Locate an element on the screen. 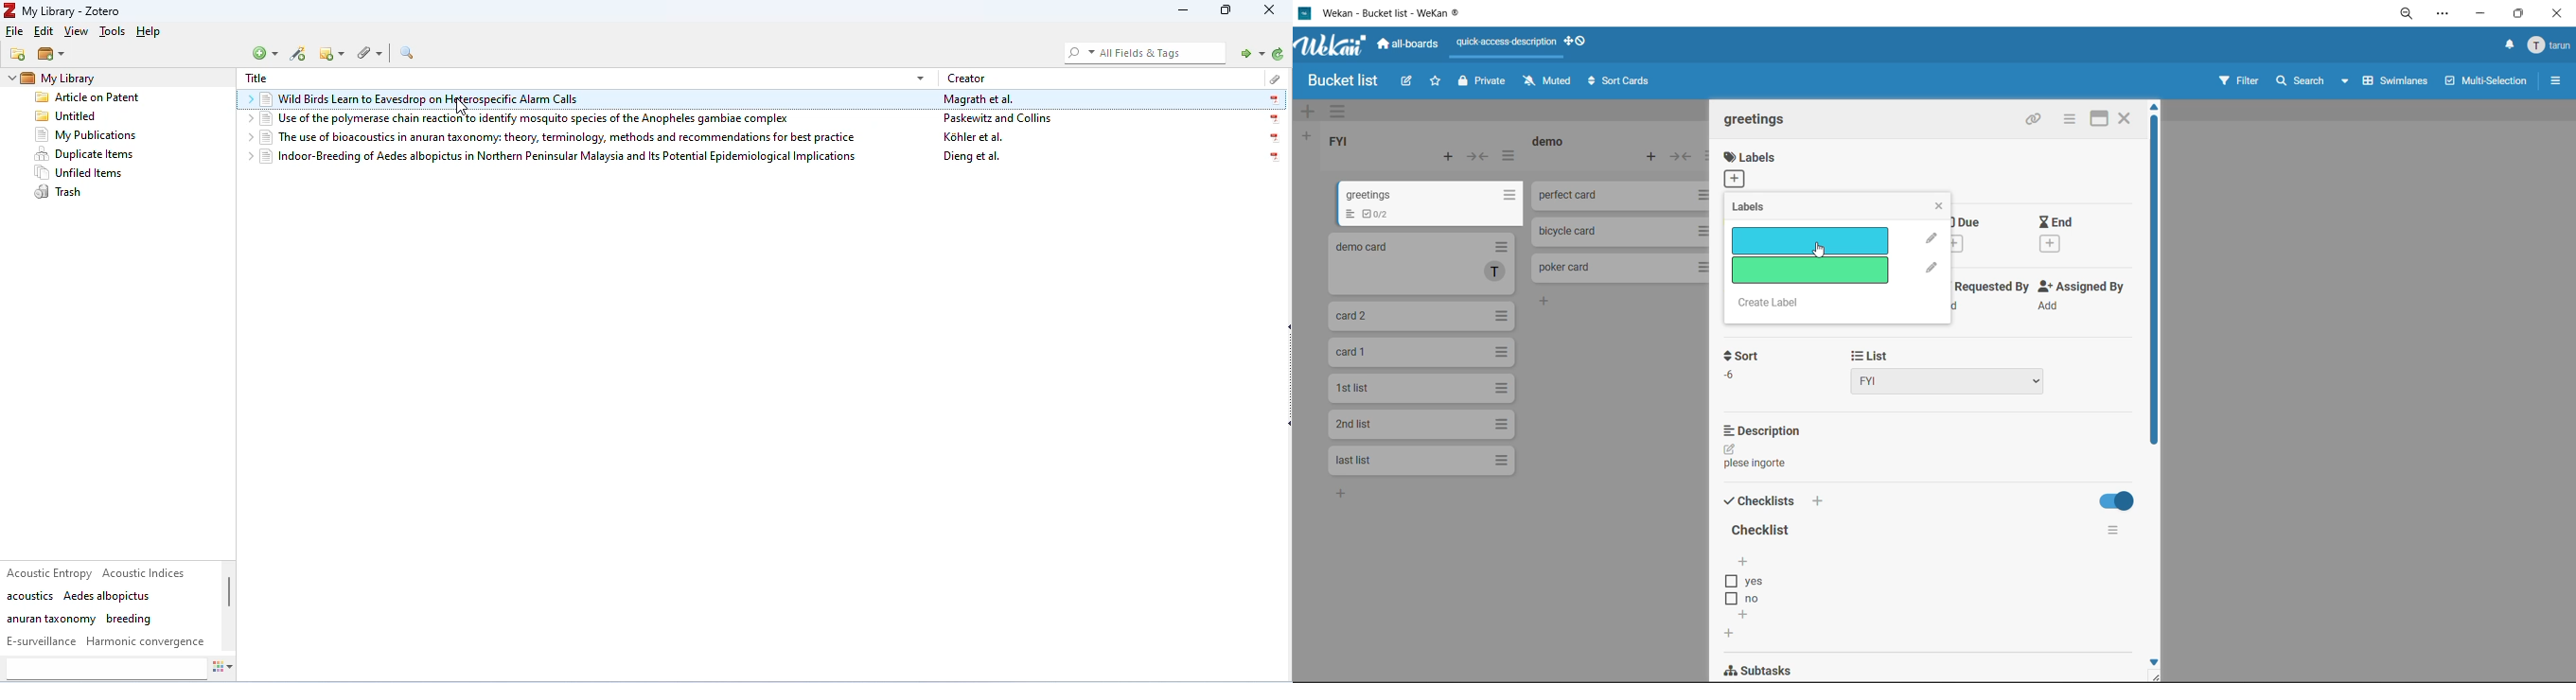 This screenshot has width=2576, height=700. The use of bioacoustics in anuran taxonomy: theory, terminology, methods and recommendations for best practice is located at coordinates (564, 136).